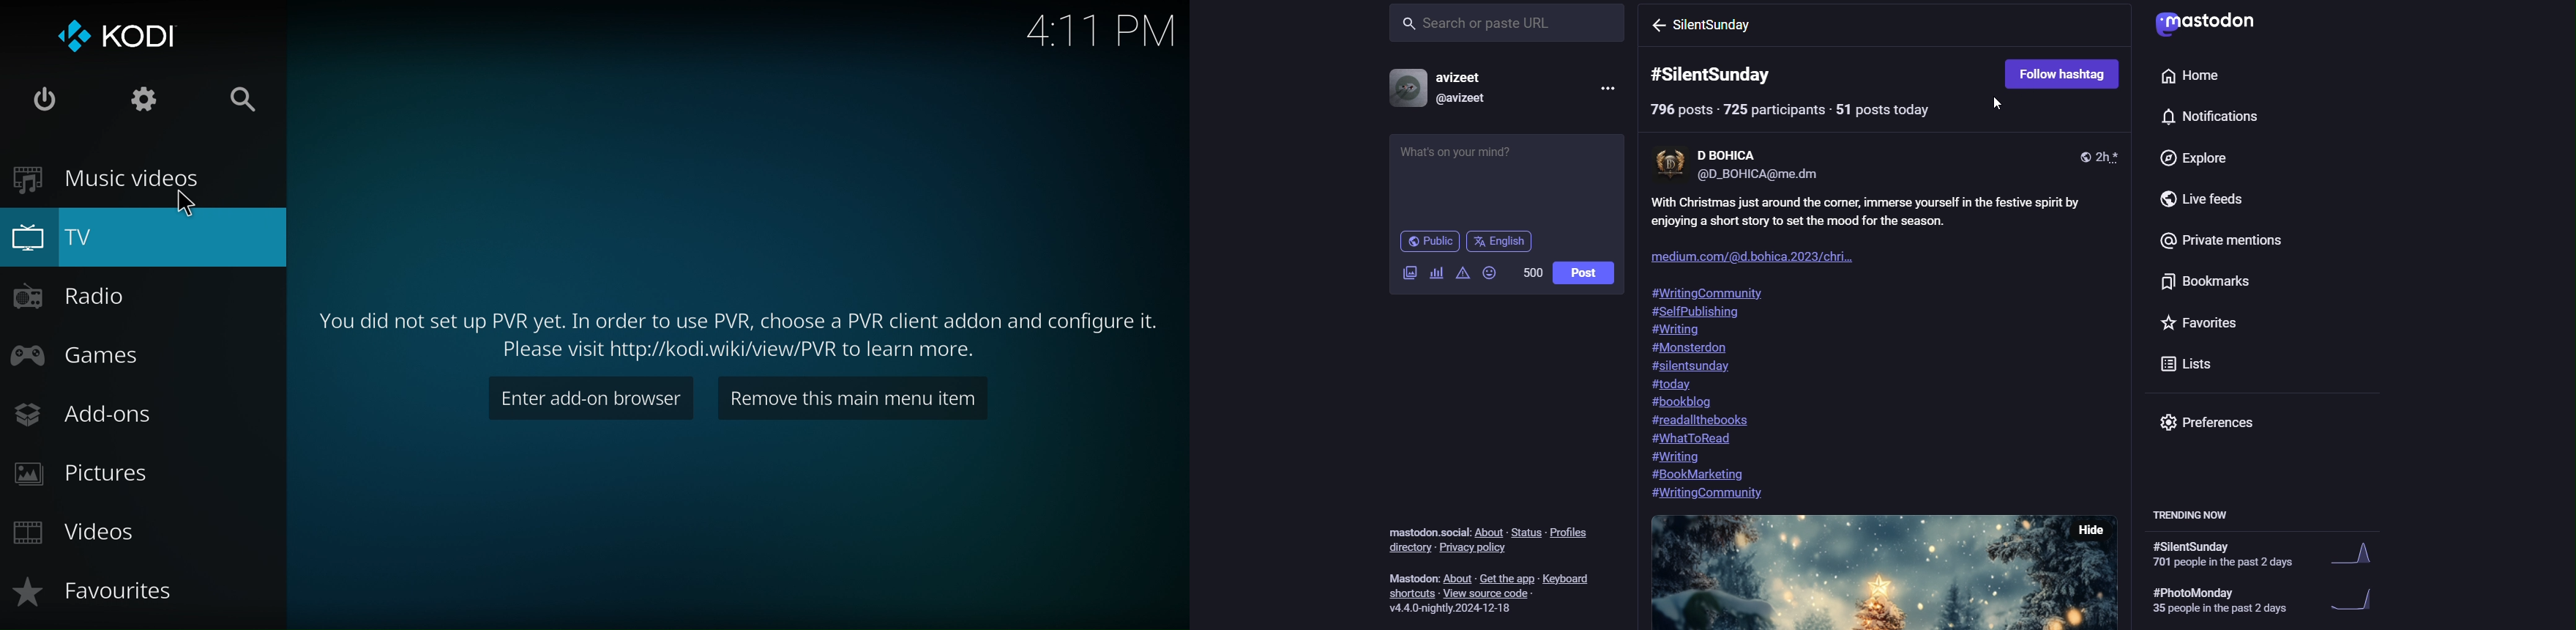 Image resolution: width=2576 pixels, height=644 pixels. I want to click on Whats on your mind, so click(1507, 180).